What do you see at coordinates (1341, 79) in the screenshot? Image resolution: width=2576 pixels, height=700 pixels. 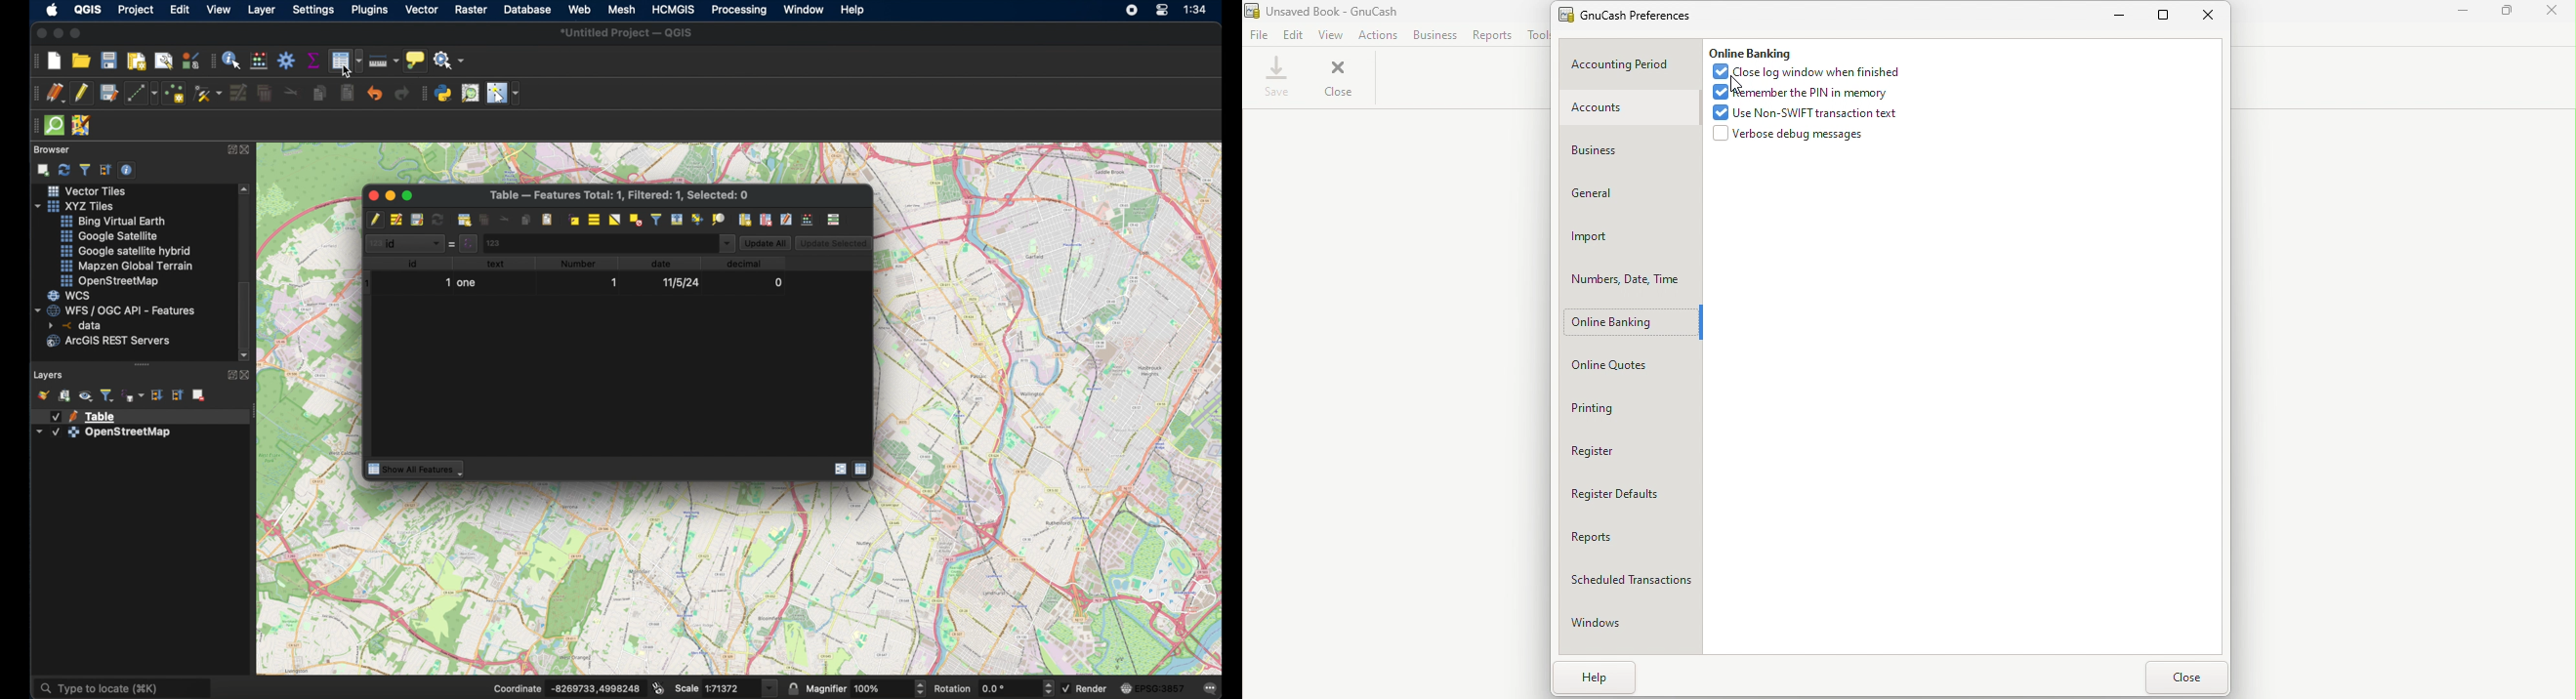 I see `Close` at bounding box center [1341, 79].